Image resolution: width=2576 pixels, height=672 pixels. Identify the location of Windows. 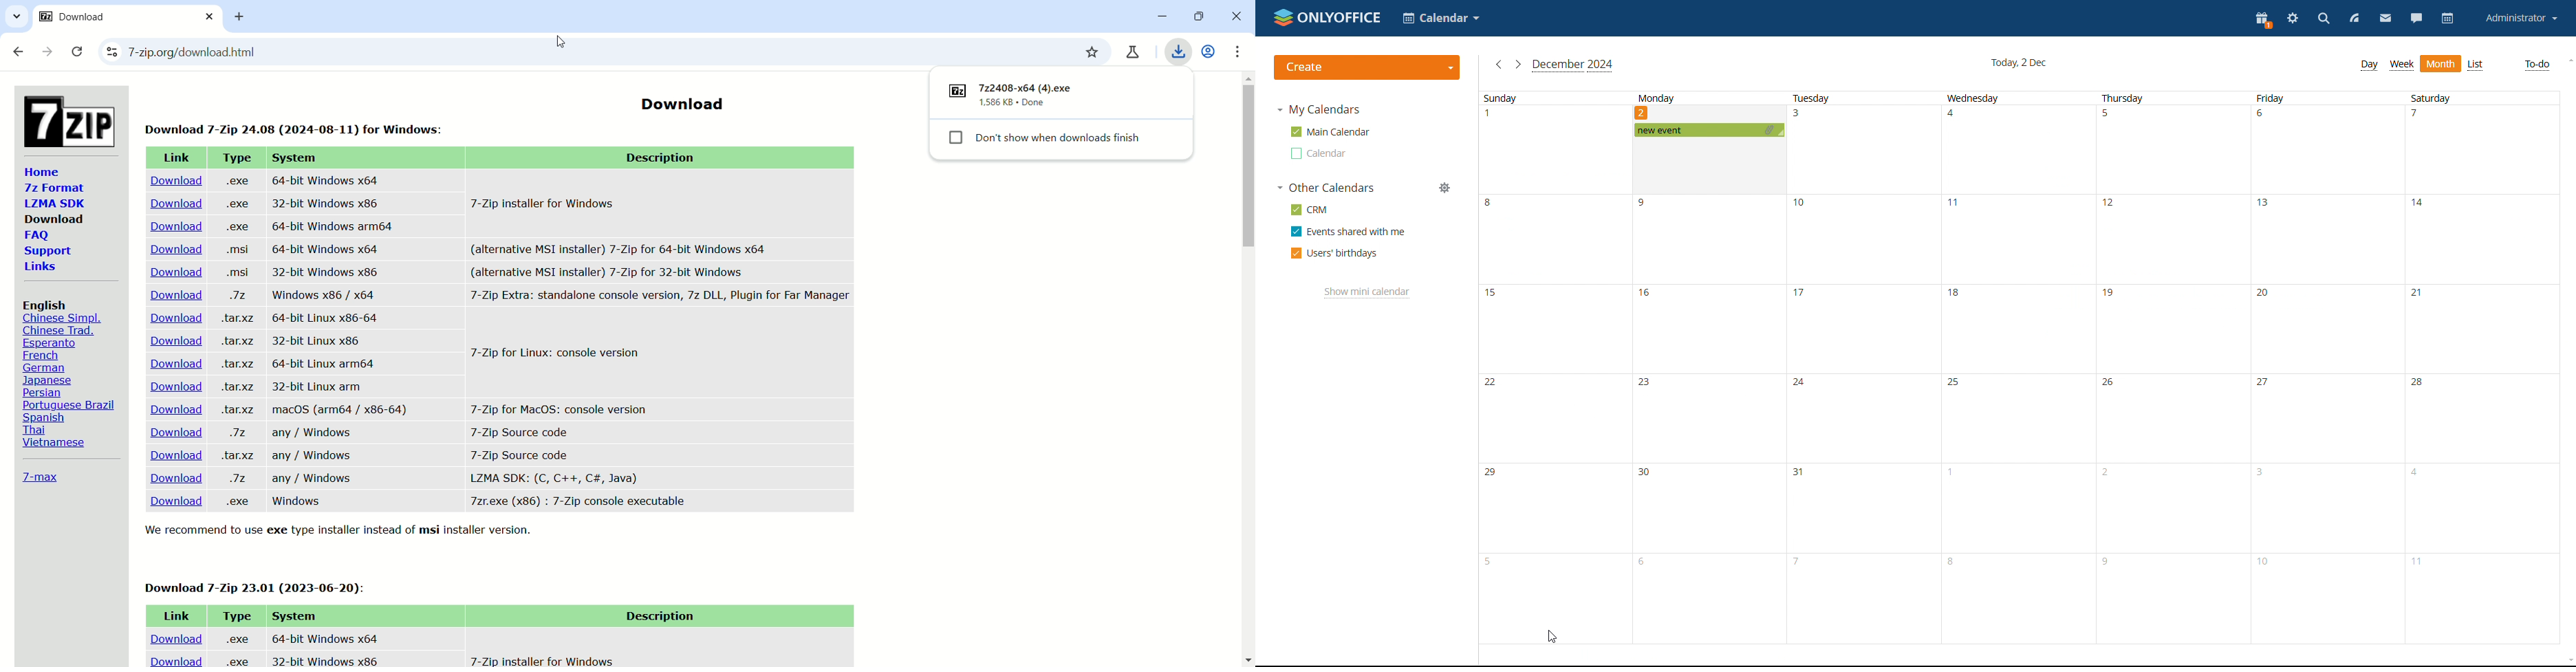
(299, 502).